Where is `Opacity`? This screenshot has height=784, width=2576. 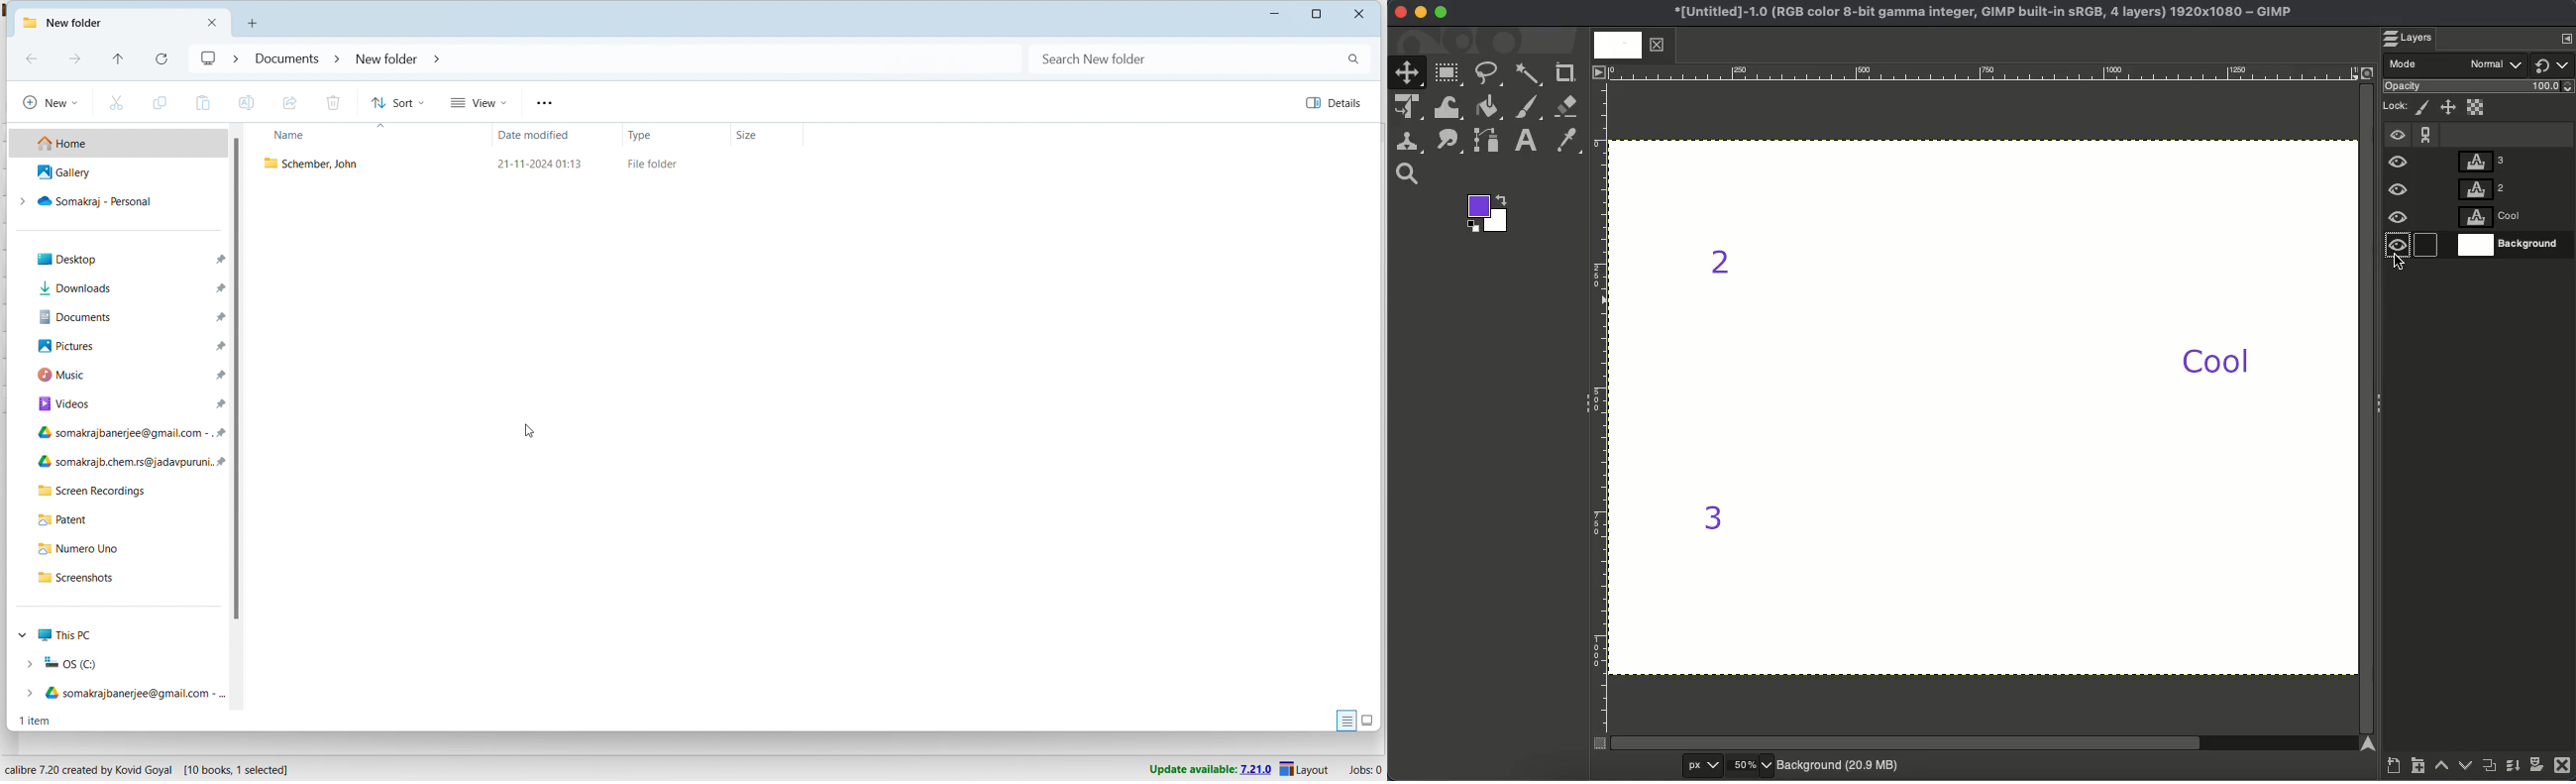
Opacity is located at coordinates (2481, 88).